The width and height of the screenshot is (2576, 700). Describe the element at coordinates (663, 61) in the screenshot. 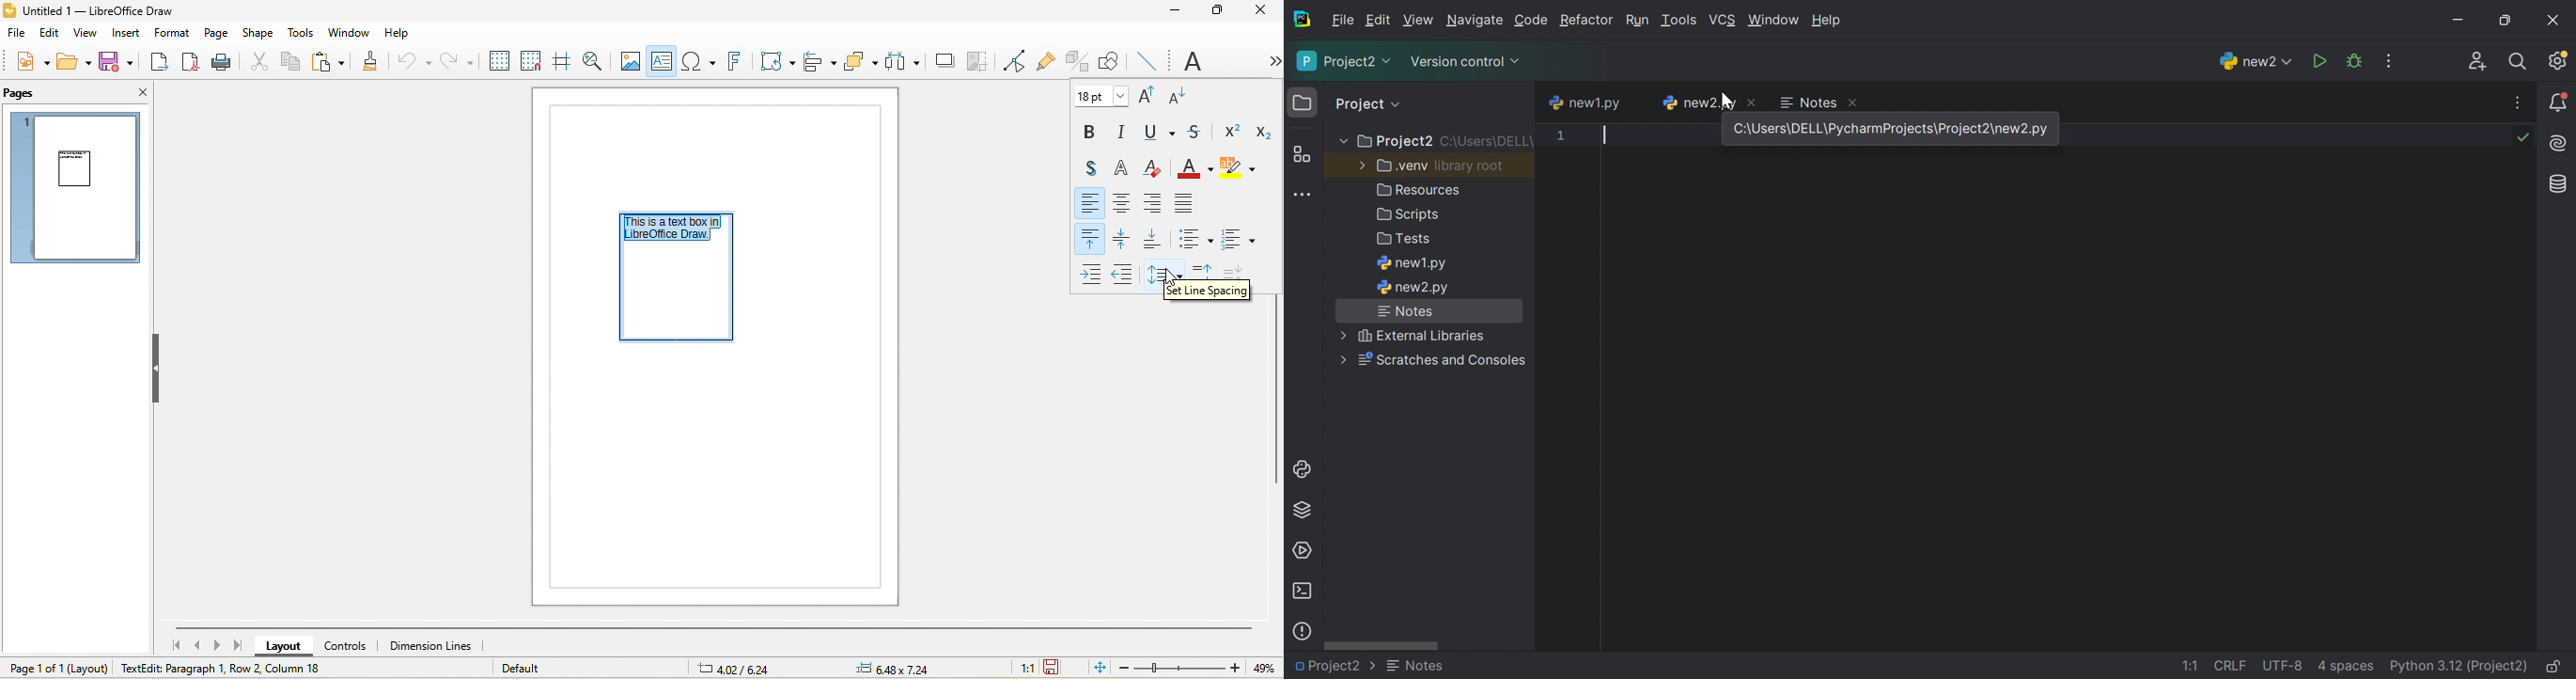

I see `text box` at that location.